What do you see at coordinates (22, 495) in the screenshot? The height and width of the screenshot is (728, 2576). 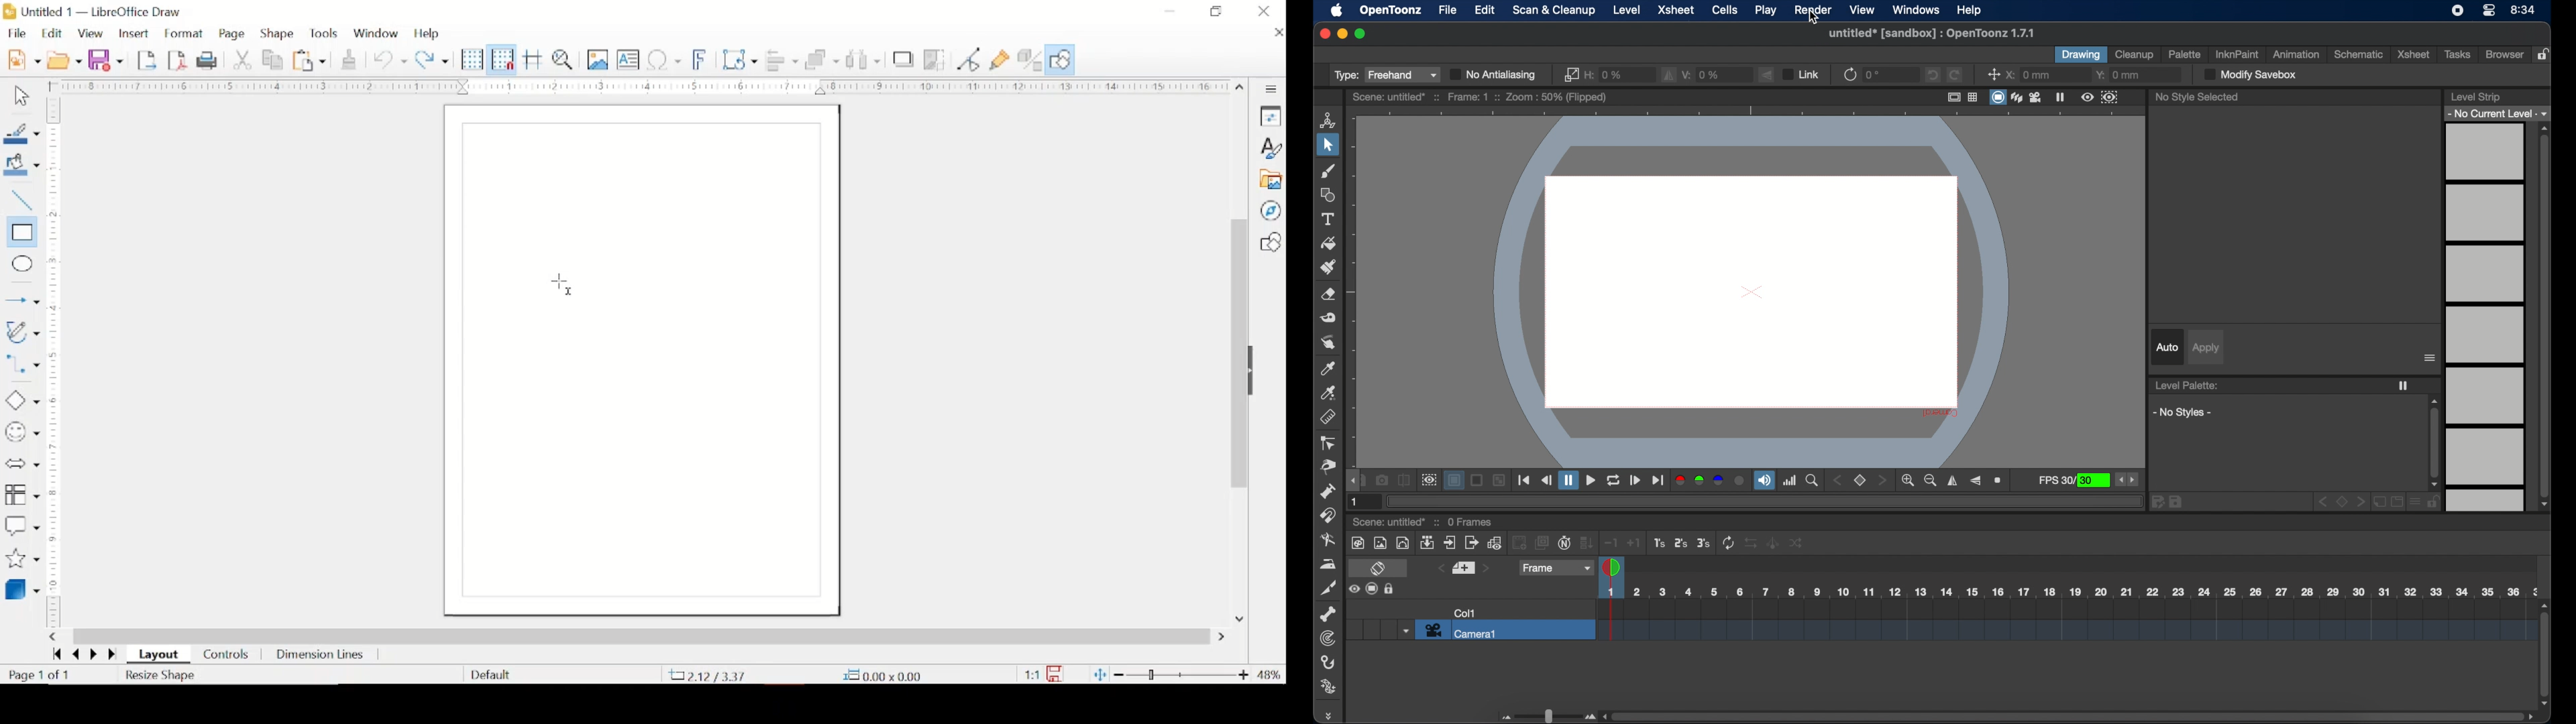 I see `flowchart` at bounding box center [22, 495].